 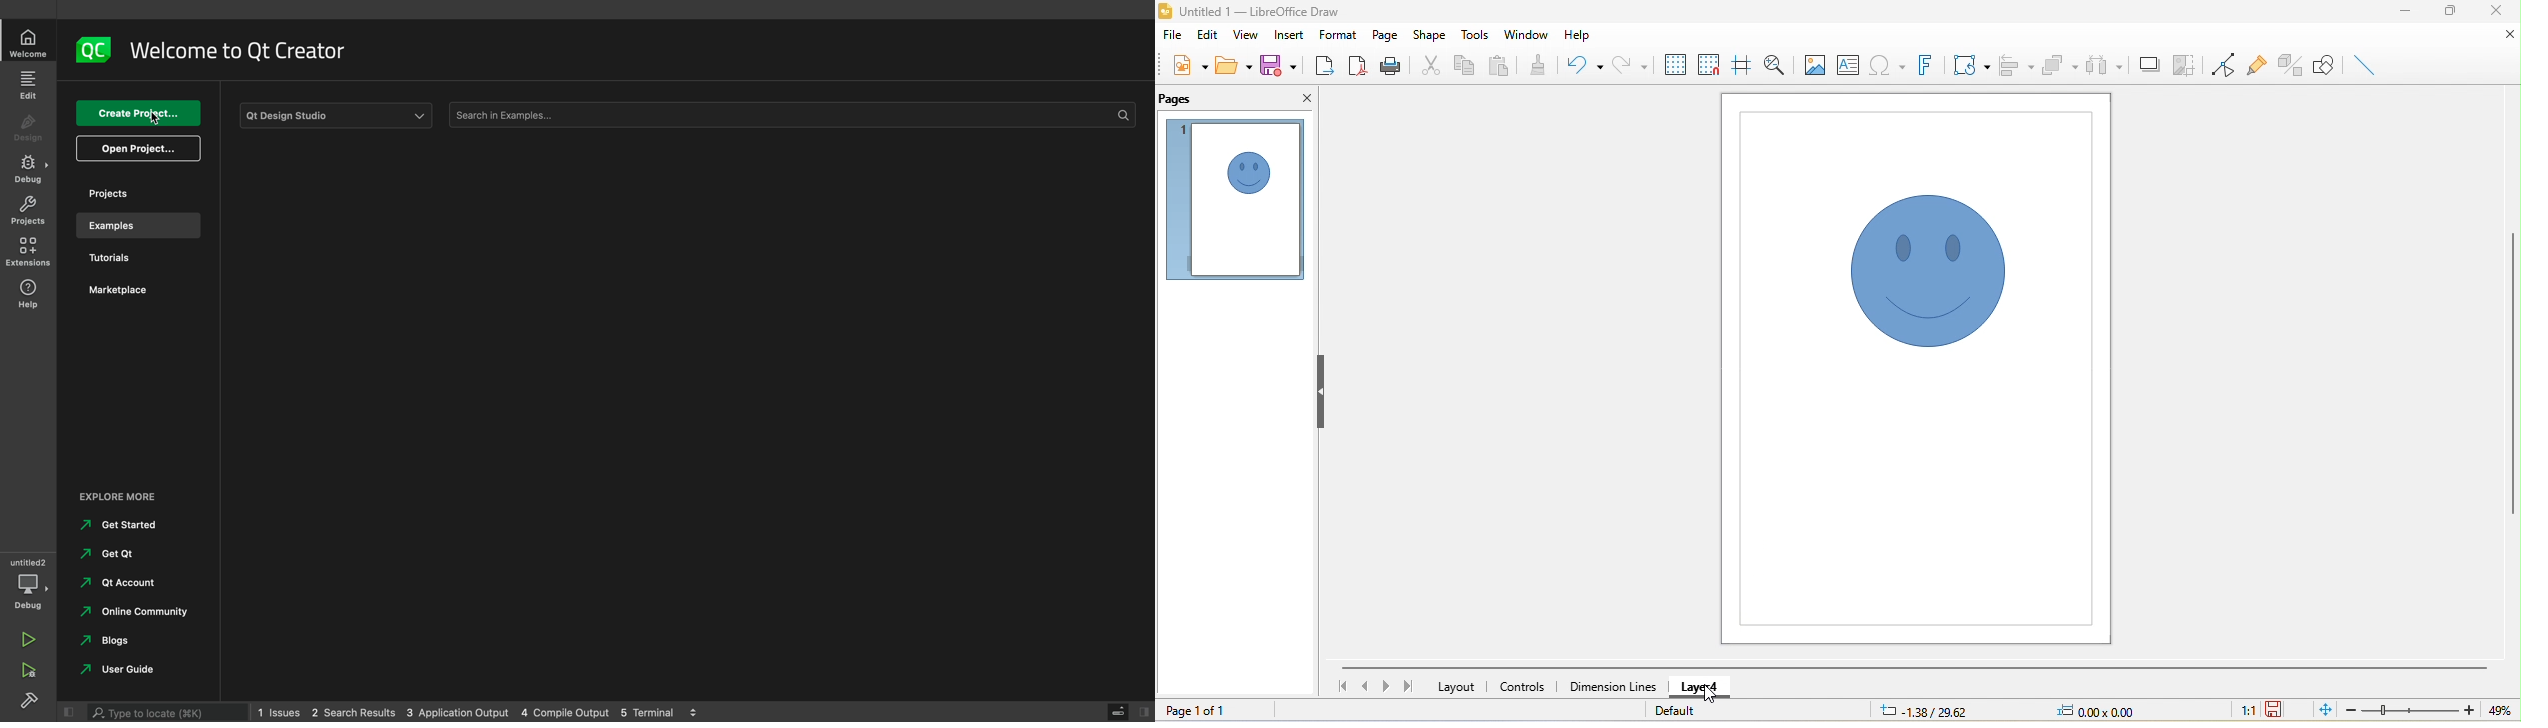 What do you see at coordinates (1364, 686) in the screenshot?
I see `previous page` at bounding box center [1364, 686].